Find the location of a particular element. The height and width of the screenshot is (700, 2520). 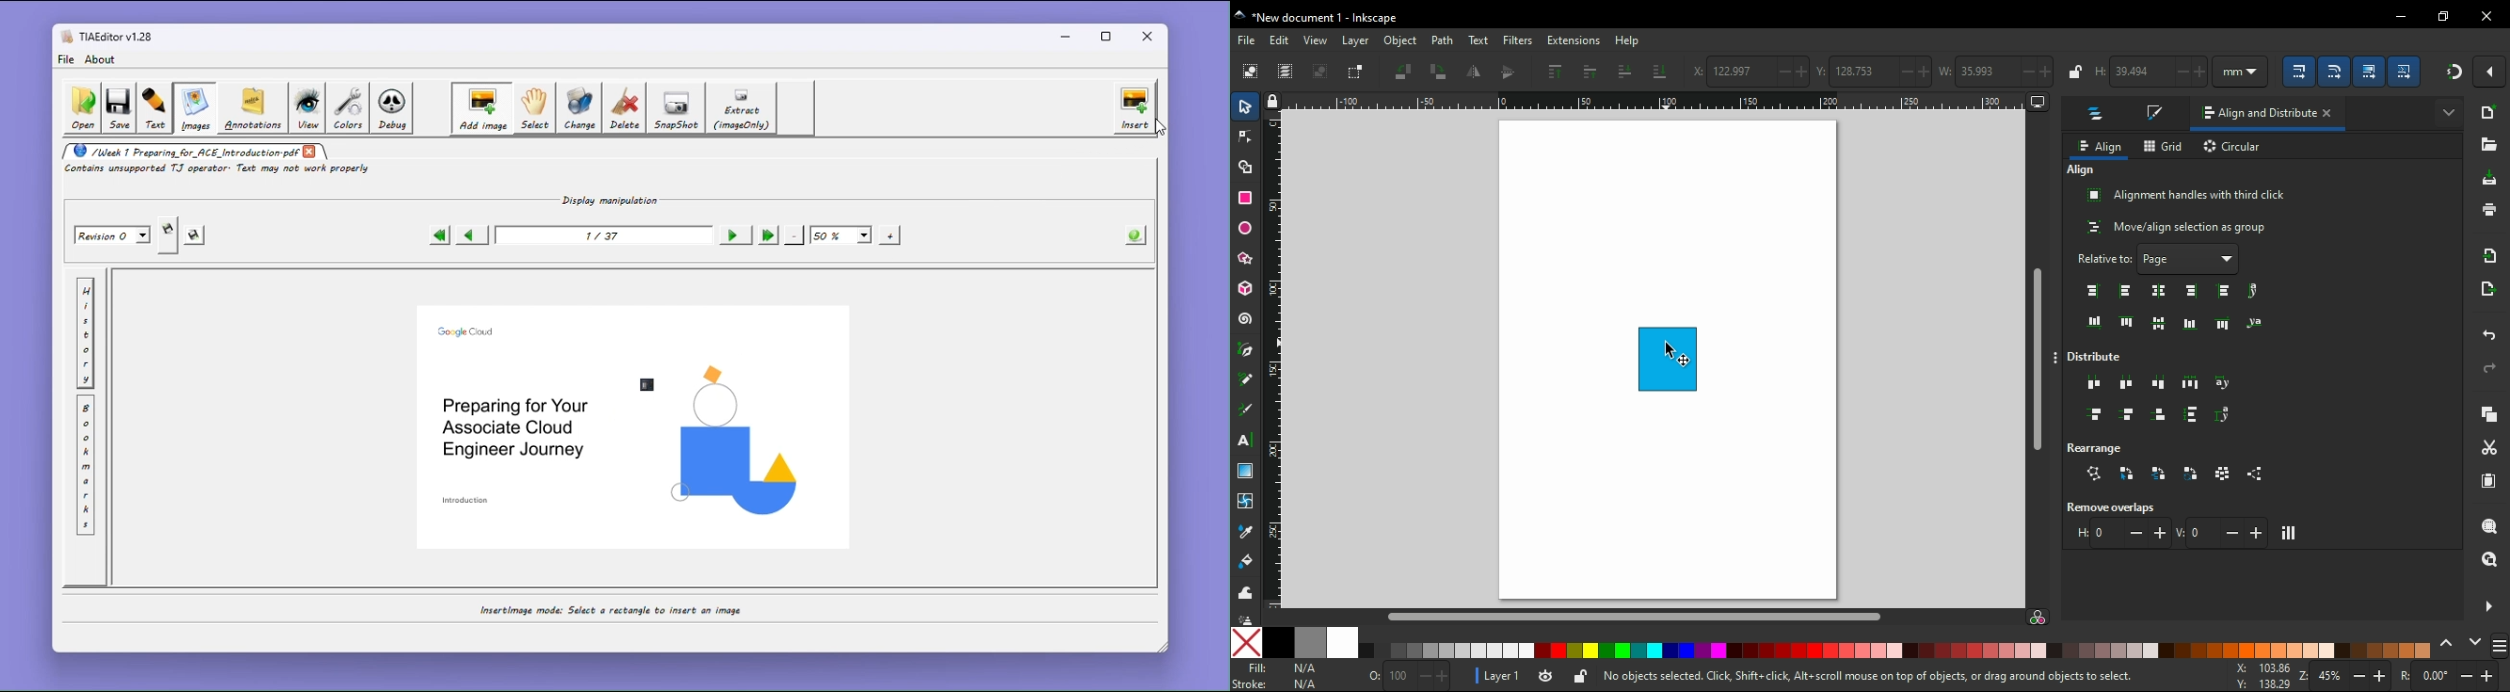

star/polygon tool is located at coordinates (1246, 259).